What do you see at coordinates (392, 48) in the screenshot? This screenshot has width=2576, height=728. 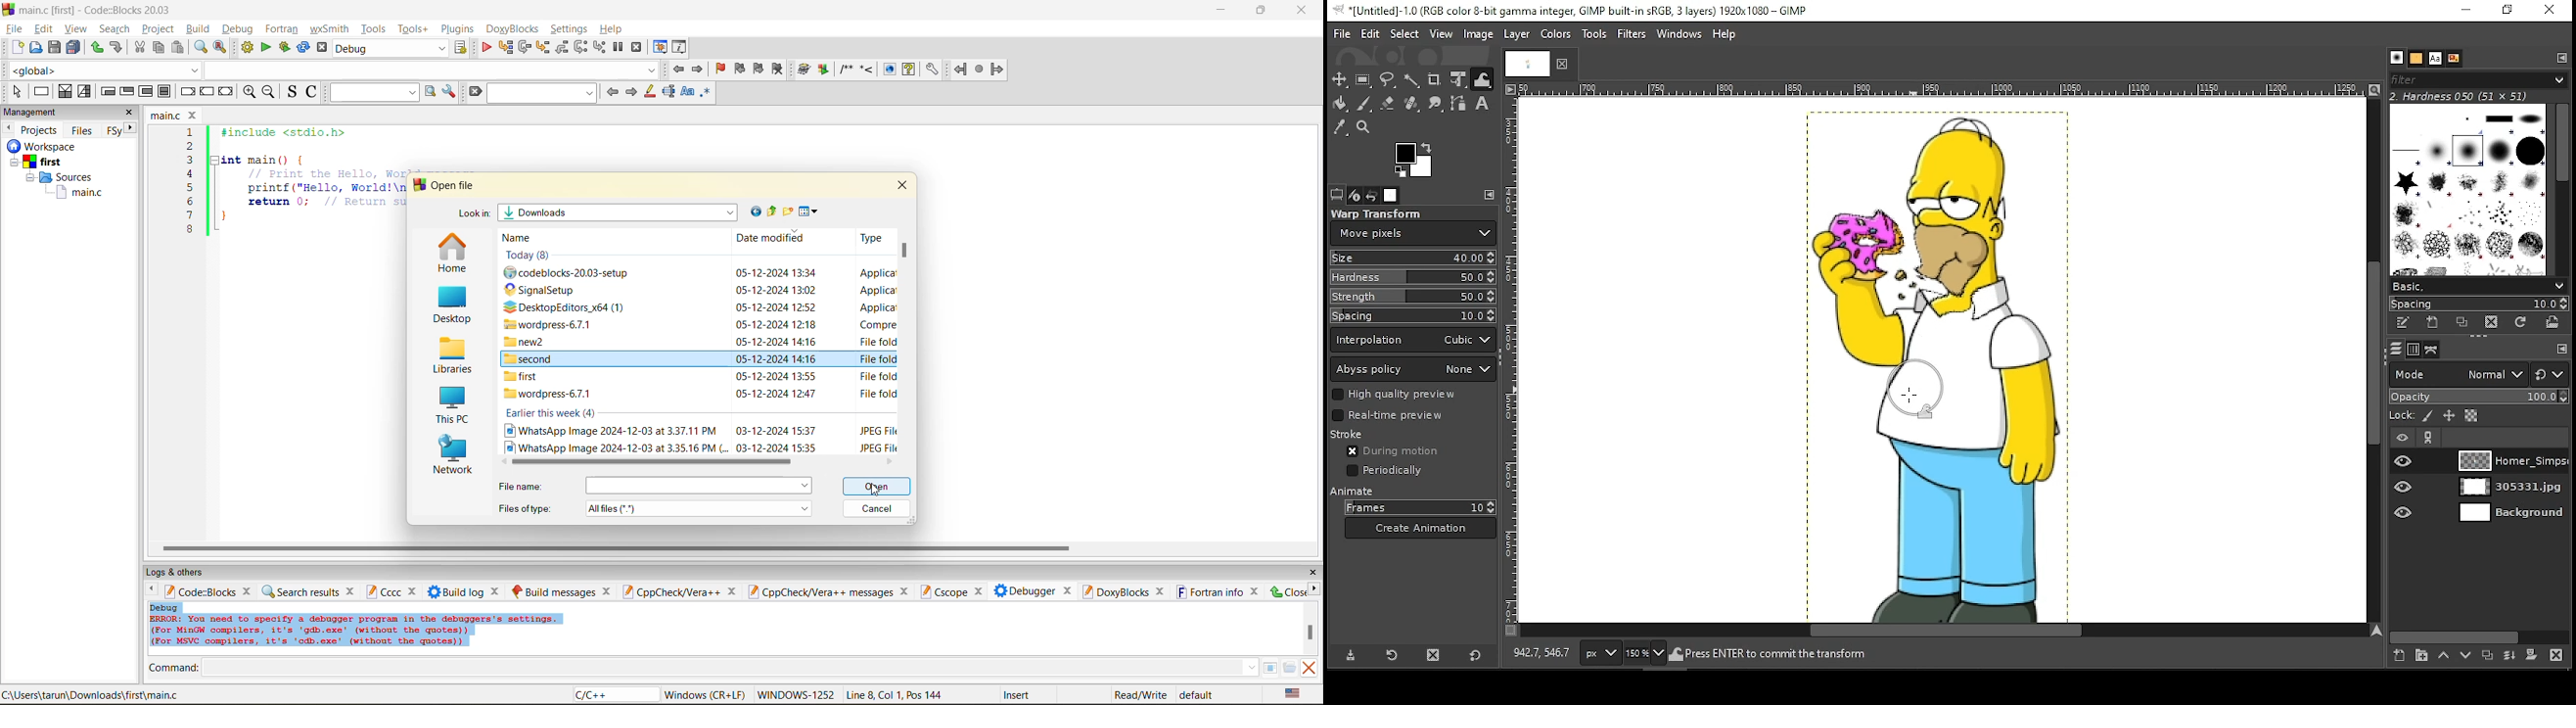 I see `build target` at bounding box center [392, 48].